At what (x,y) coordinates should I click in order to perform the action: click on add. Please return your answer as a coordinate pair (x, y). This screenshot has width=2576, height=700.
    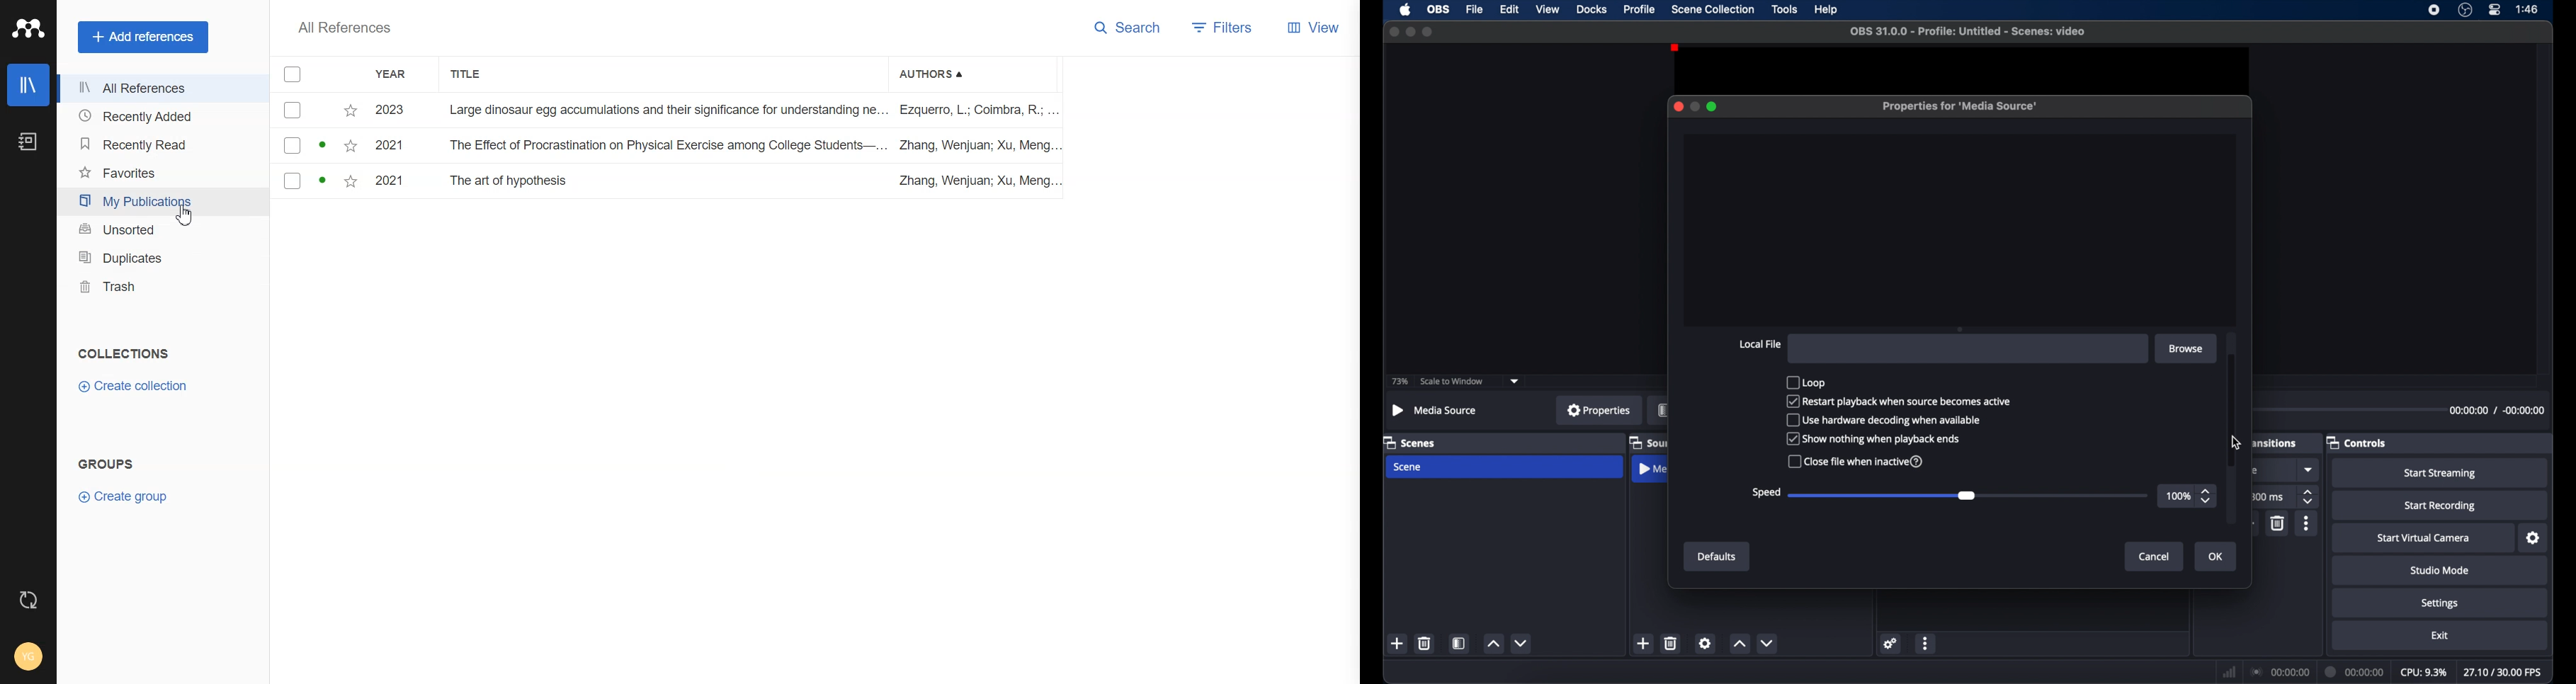
    Looking at the image, I should click on (1397, 643).